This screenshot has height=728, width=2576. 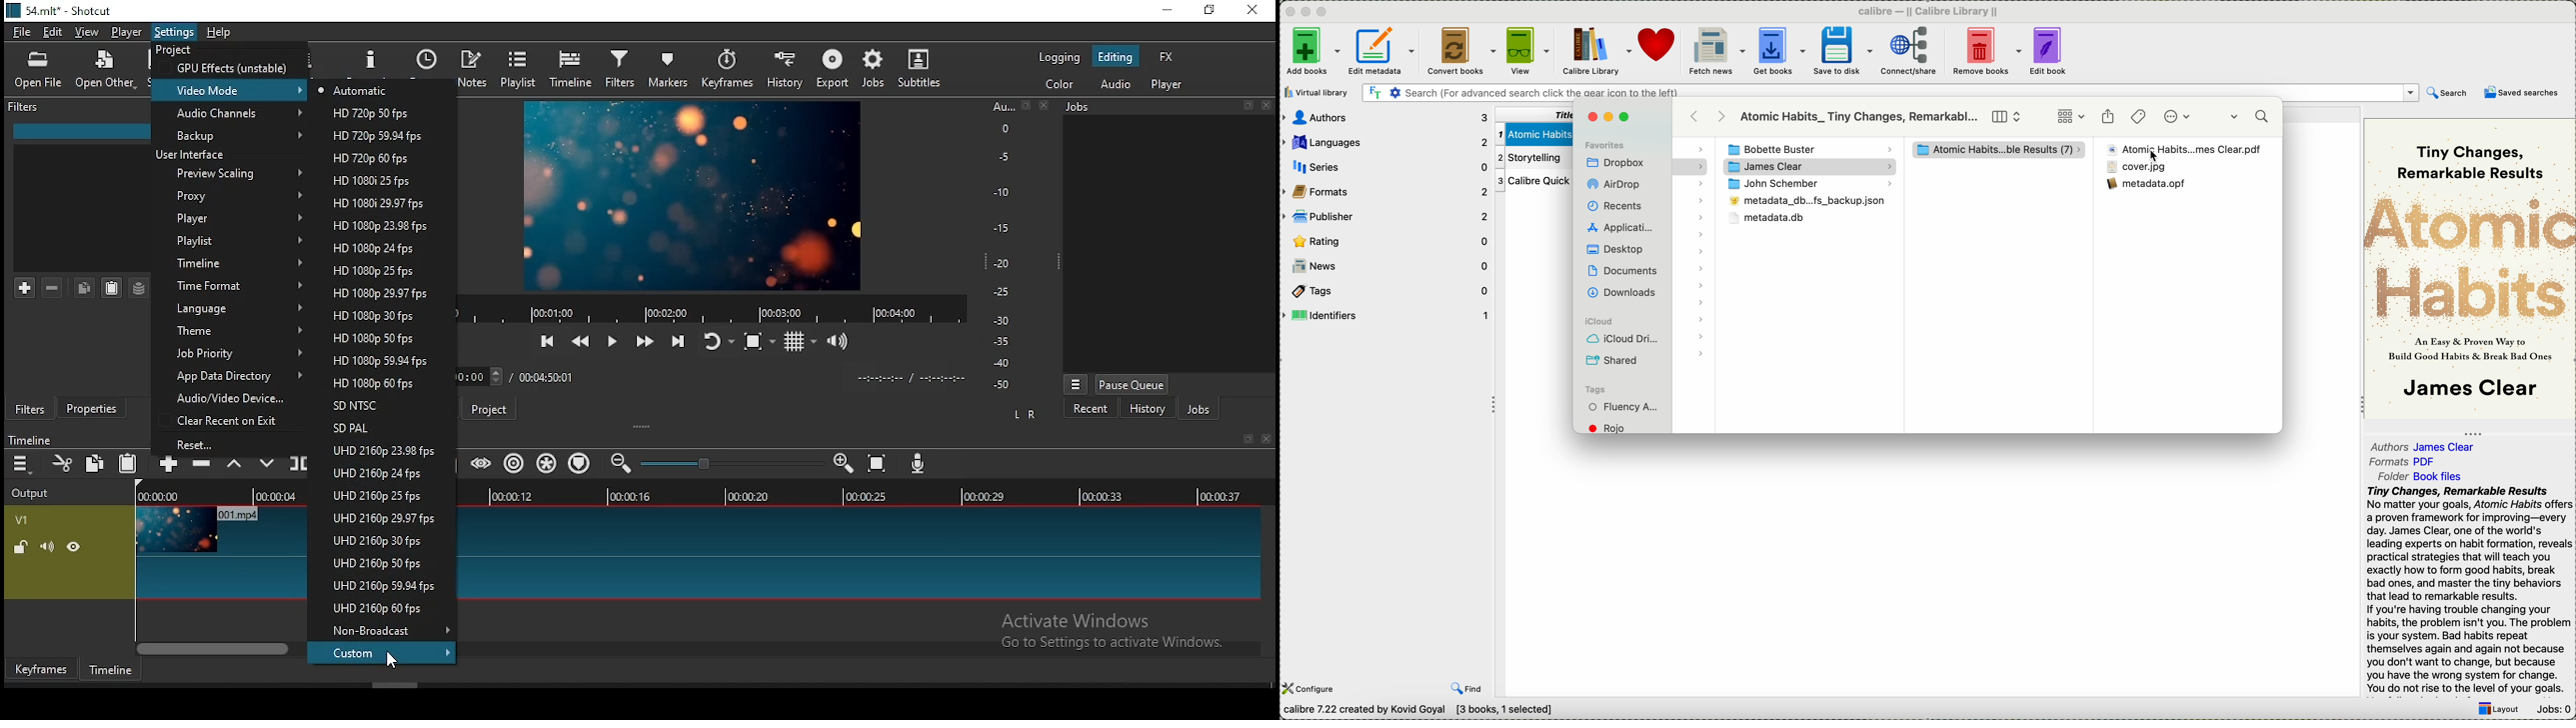 What do you see at coordinates (623, 464) in the screenshot?
I see `zoom timeline in` at bounding box center [623, 464].